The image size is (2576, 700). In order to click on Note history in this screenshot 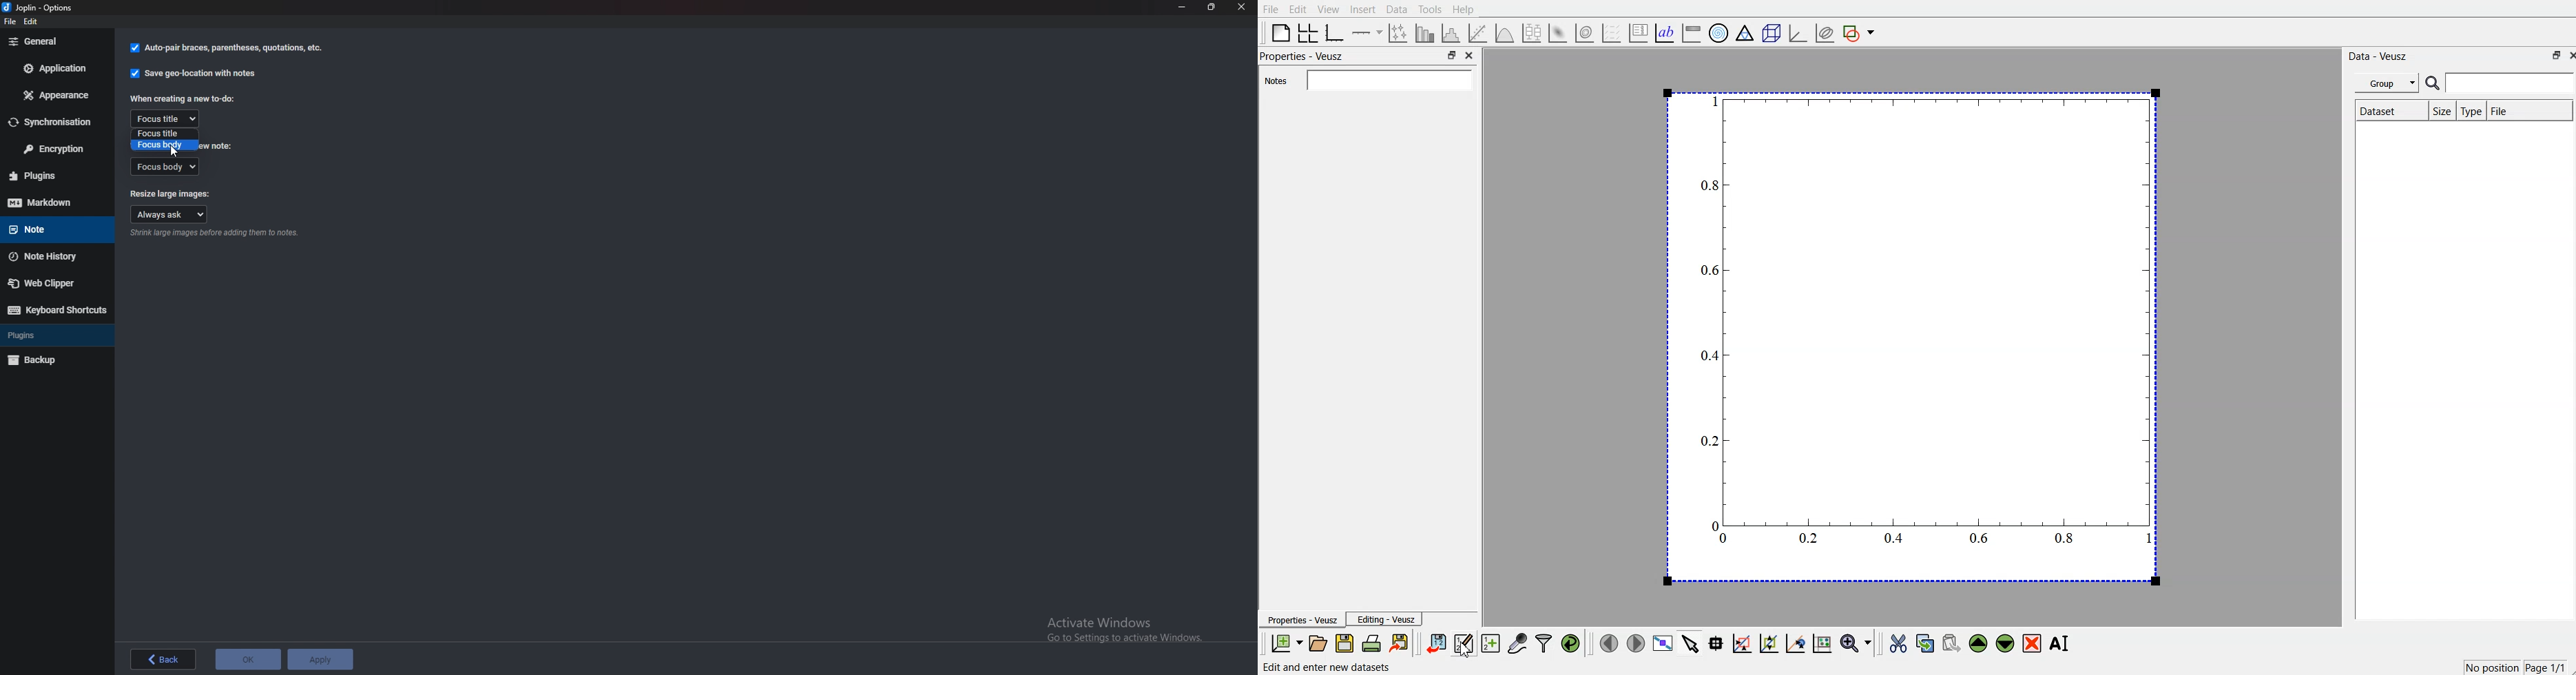, I will do `click(55, 257)`.